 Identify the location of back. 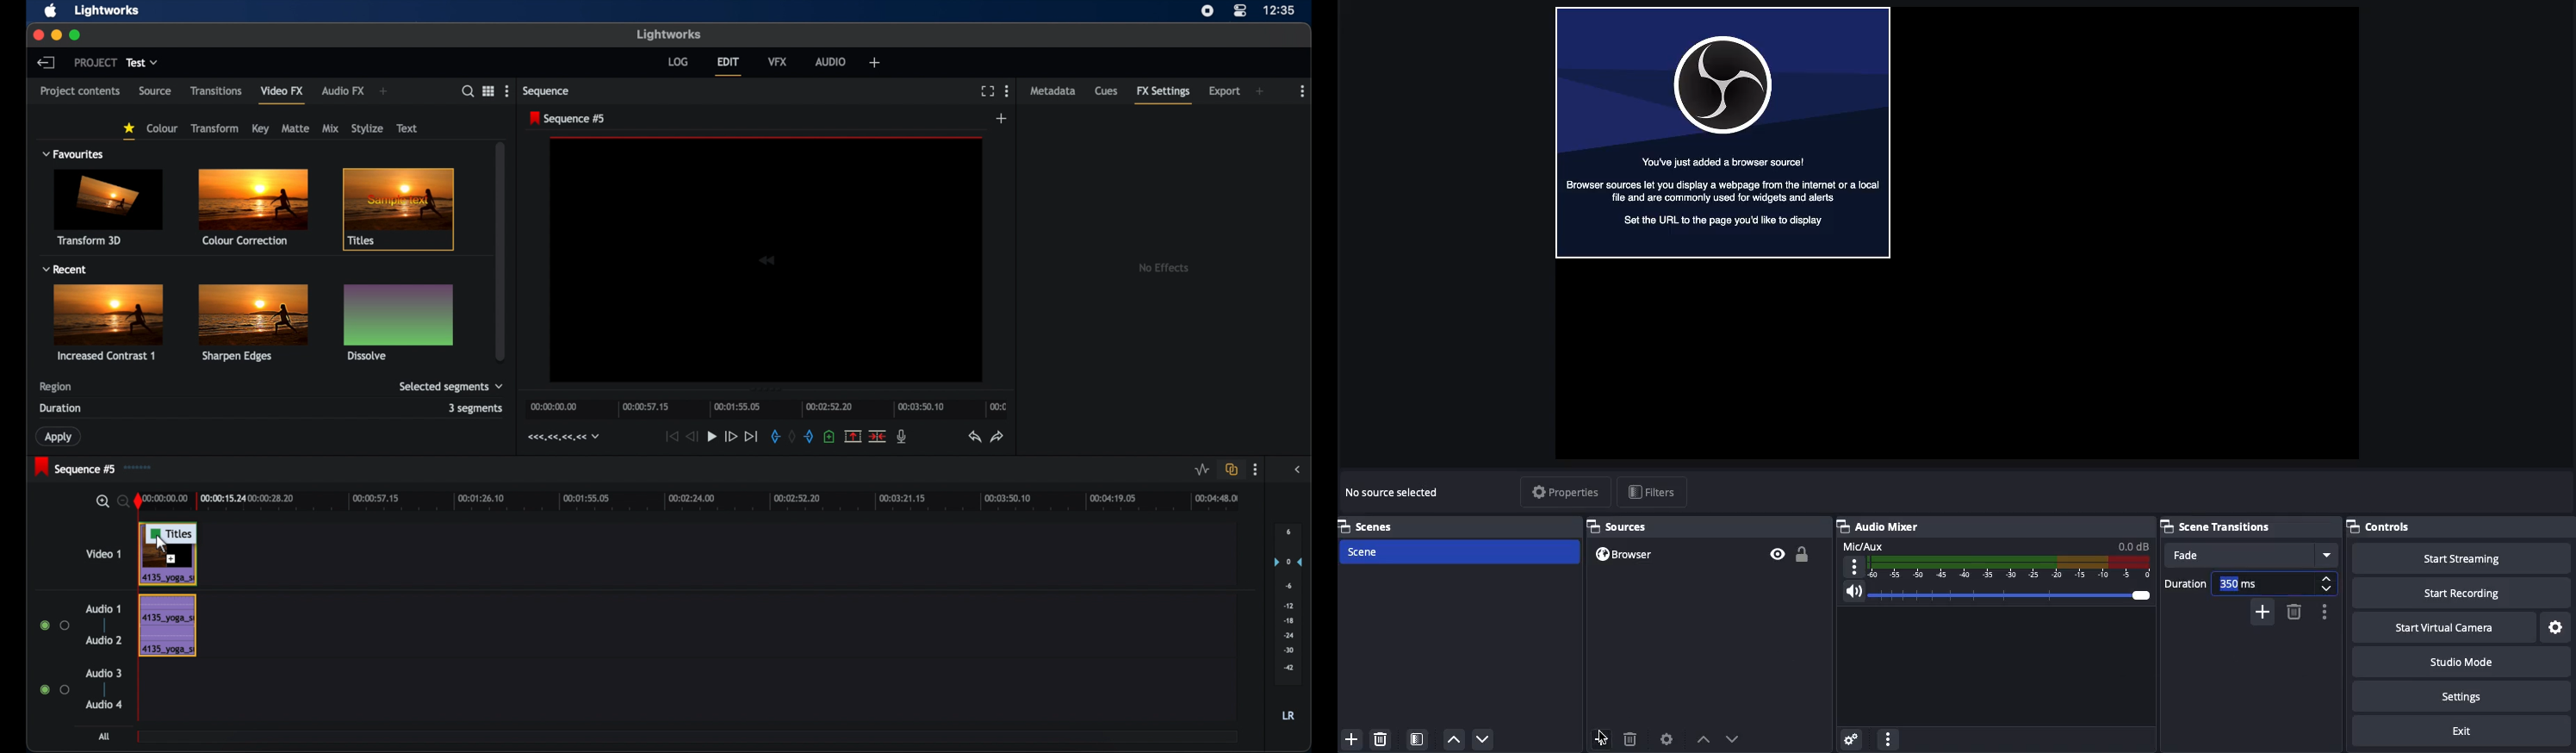
(47, 63).